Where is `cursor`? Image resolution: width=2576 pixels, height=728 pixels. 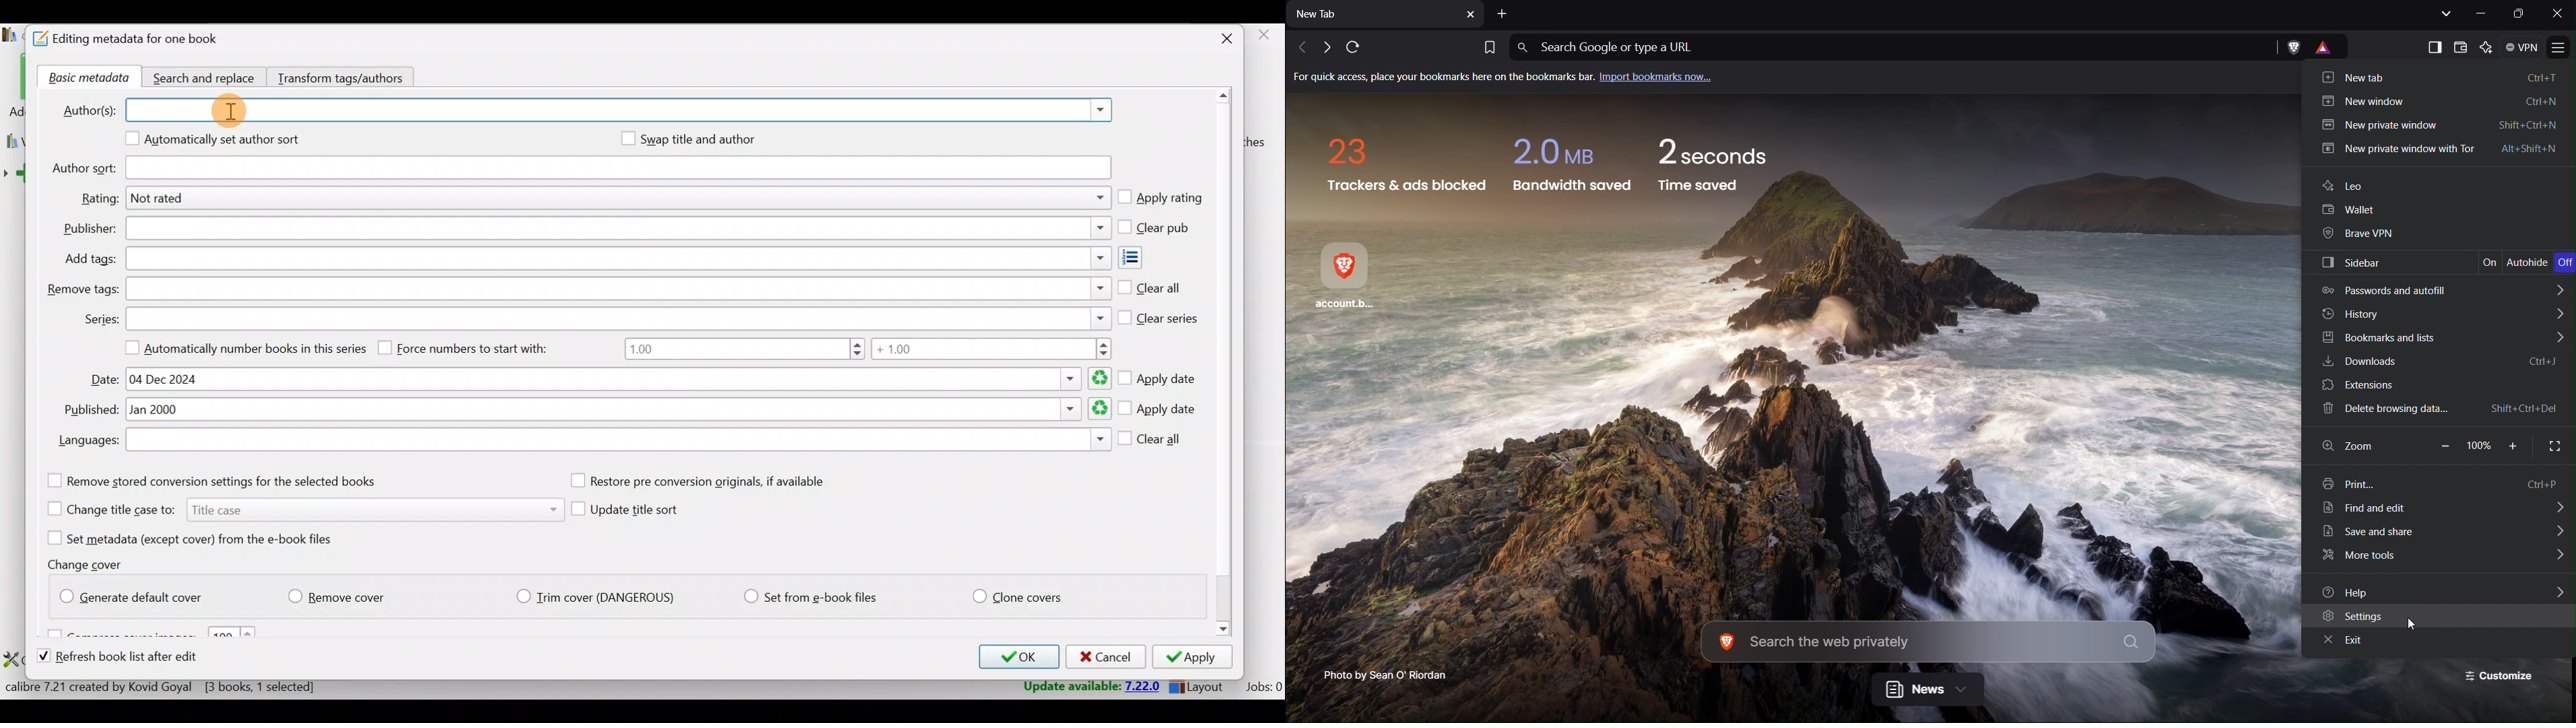 cursor is located at coordinates (233, 112).